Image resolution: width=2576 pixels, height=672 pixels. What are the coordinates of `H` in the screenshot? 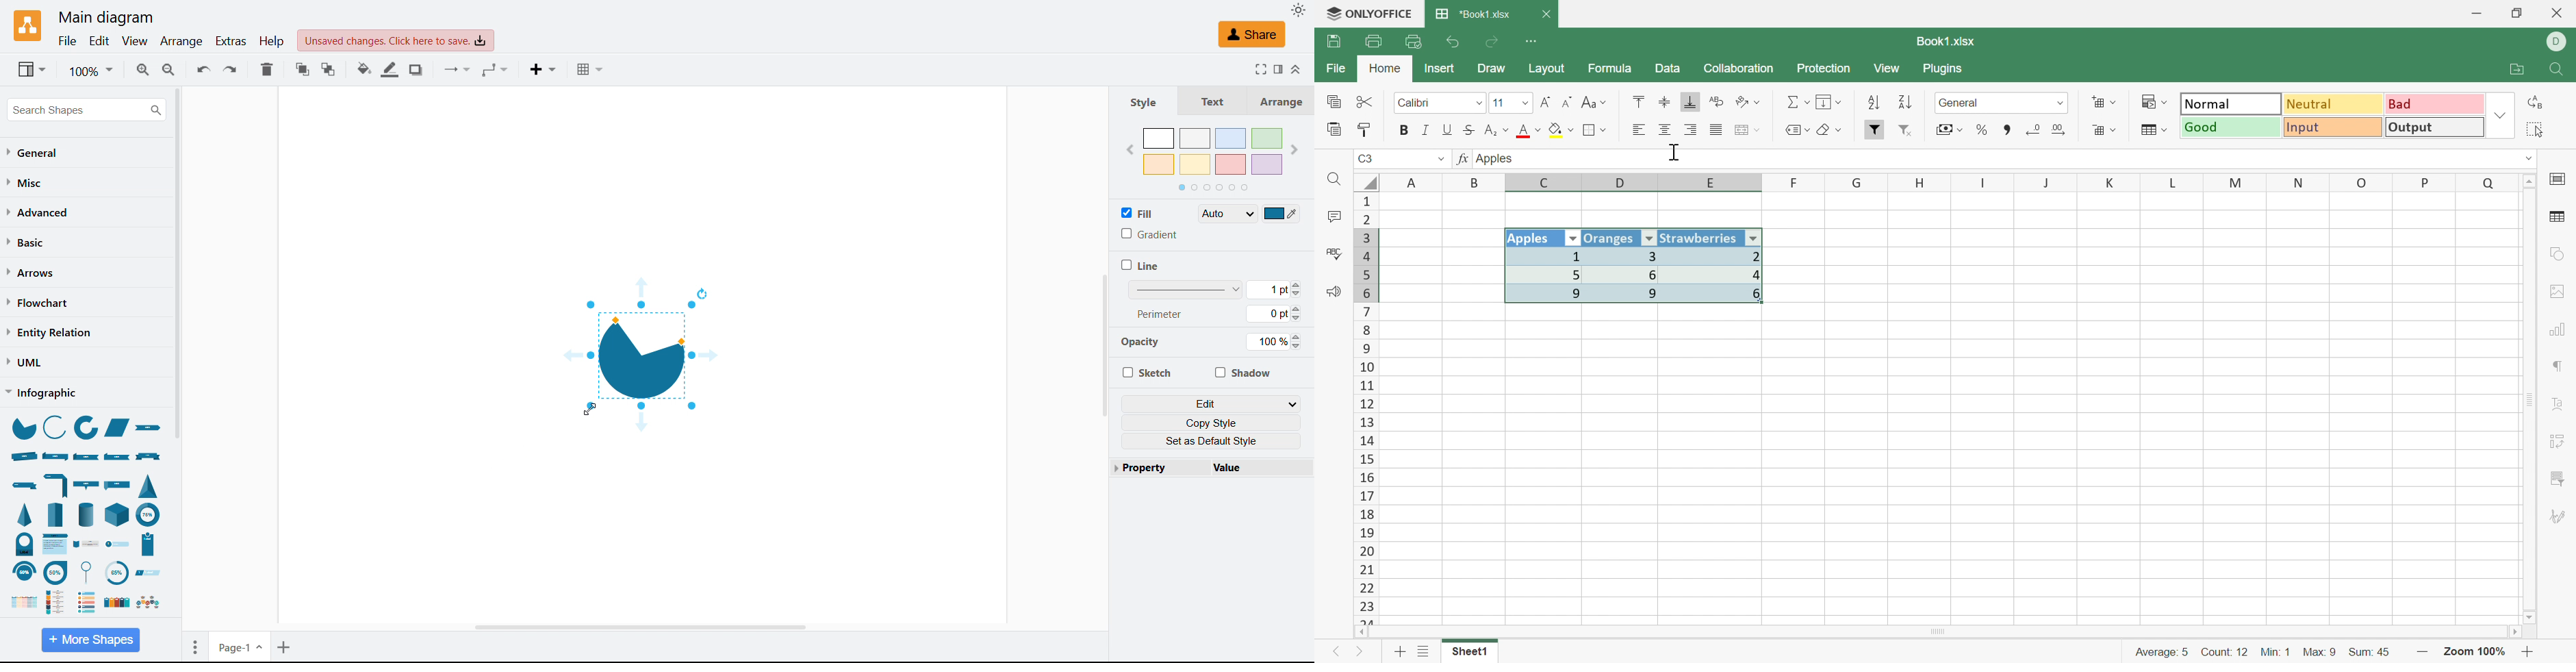 It's located at (1920, 182).